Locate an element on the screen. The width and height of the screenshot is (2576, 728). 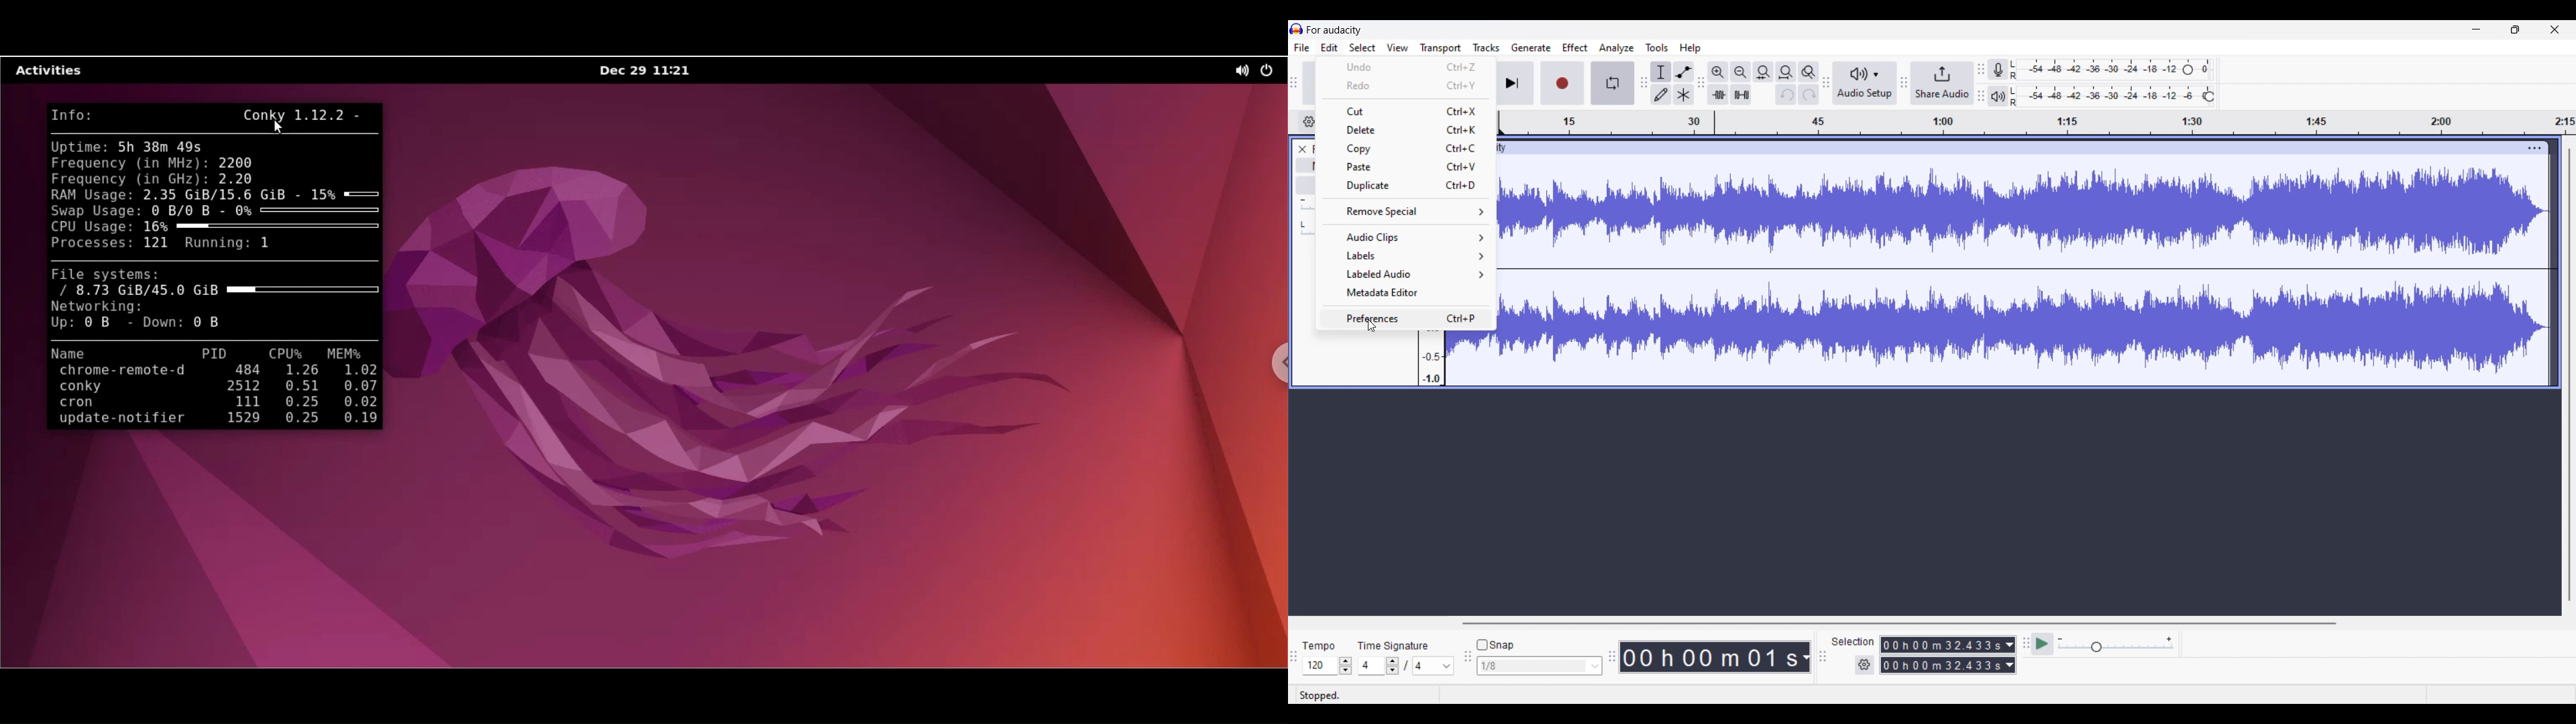
Input time signature is located at coordinates (1371, 666).